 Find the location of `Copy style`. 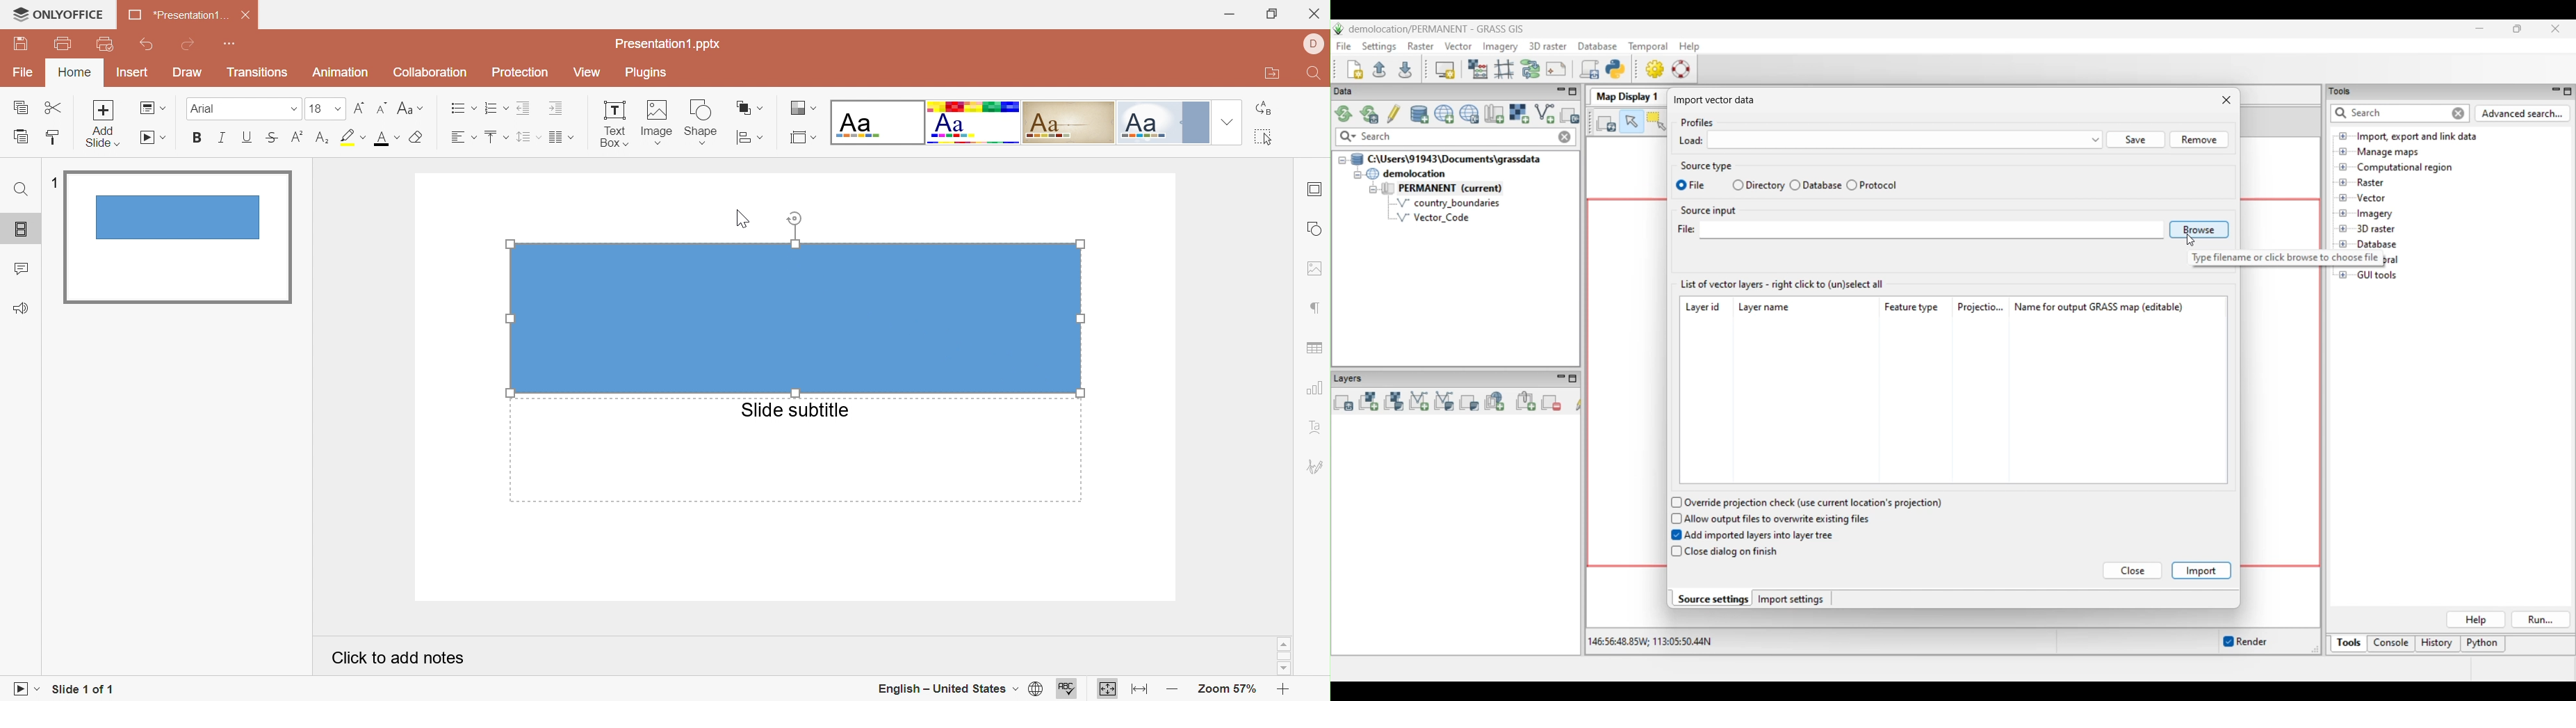

Copy style is located at coordinates (50, 138).